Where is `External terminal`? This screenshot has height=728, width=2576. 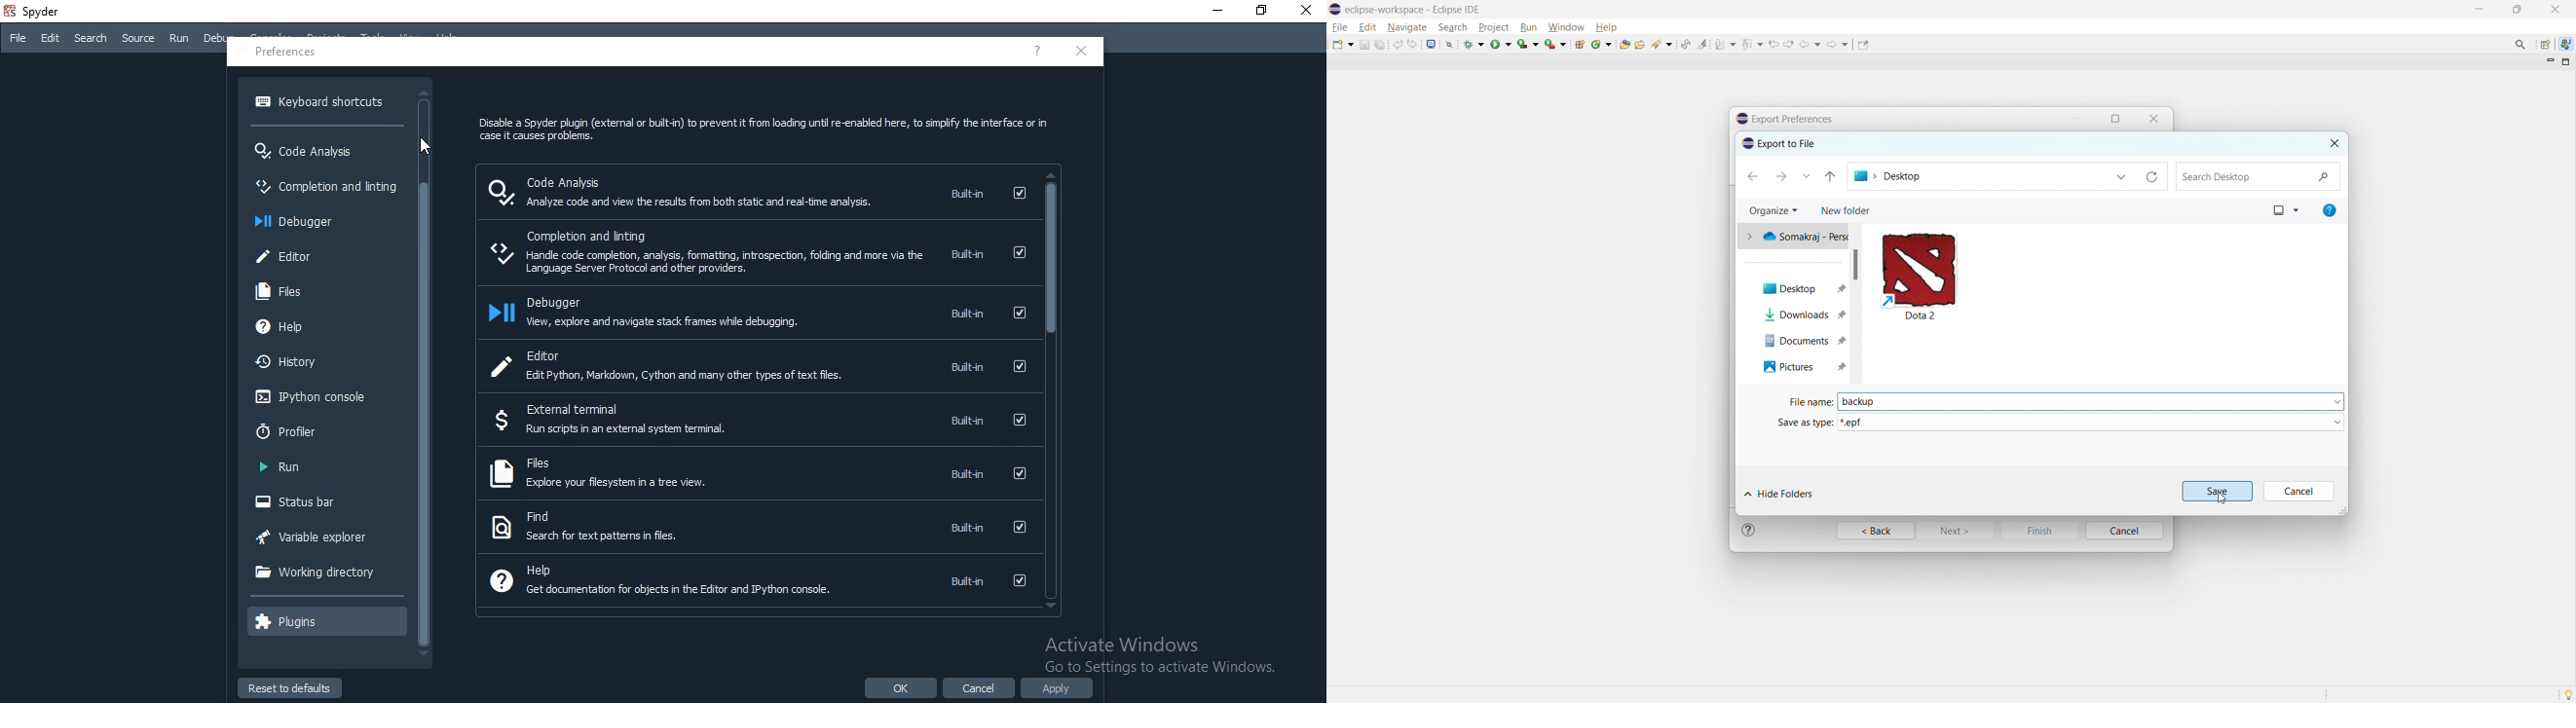
External terminal is located at coordinates (582, 409).